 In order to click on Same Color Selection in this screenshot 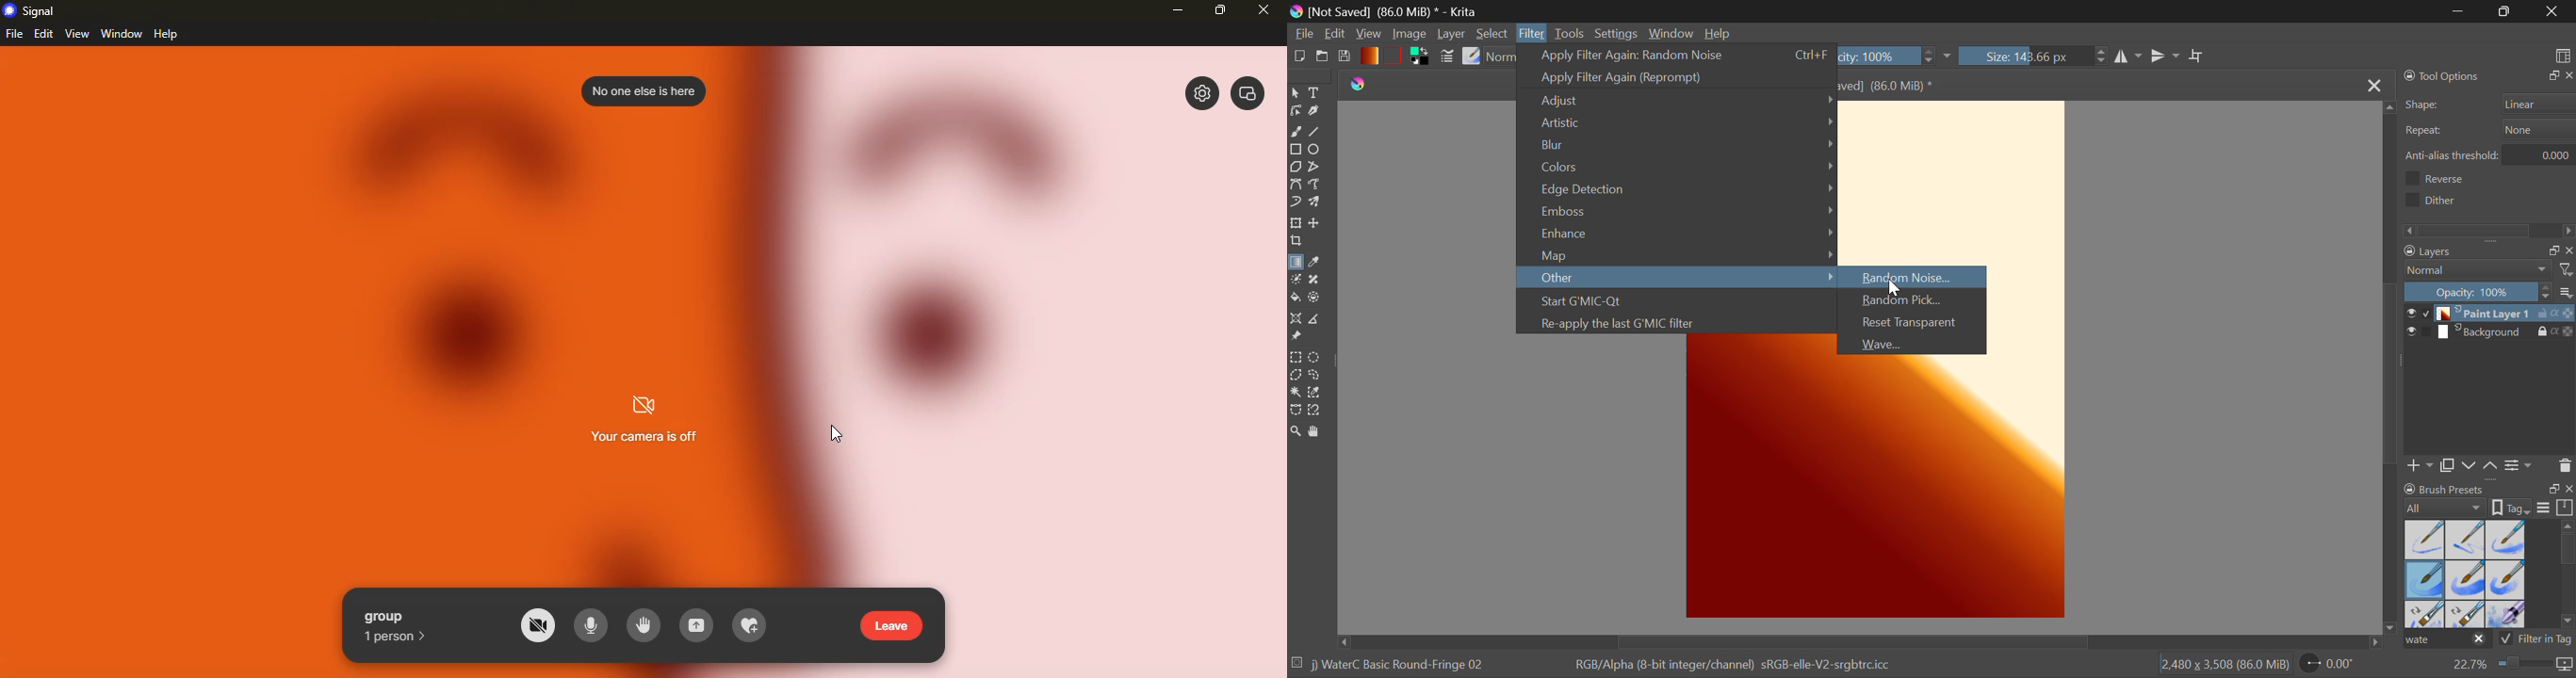, I will do `click(1318, 394)`.